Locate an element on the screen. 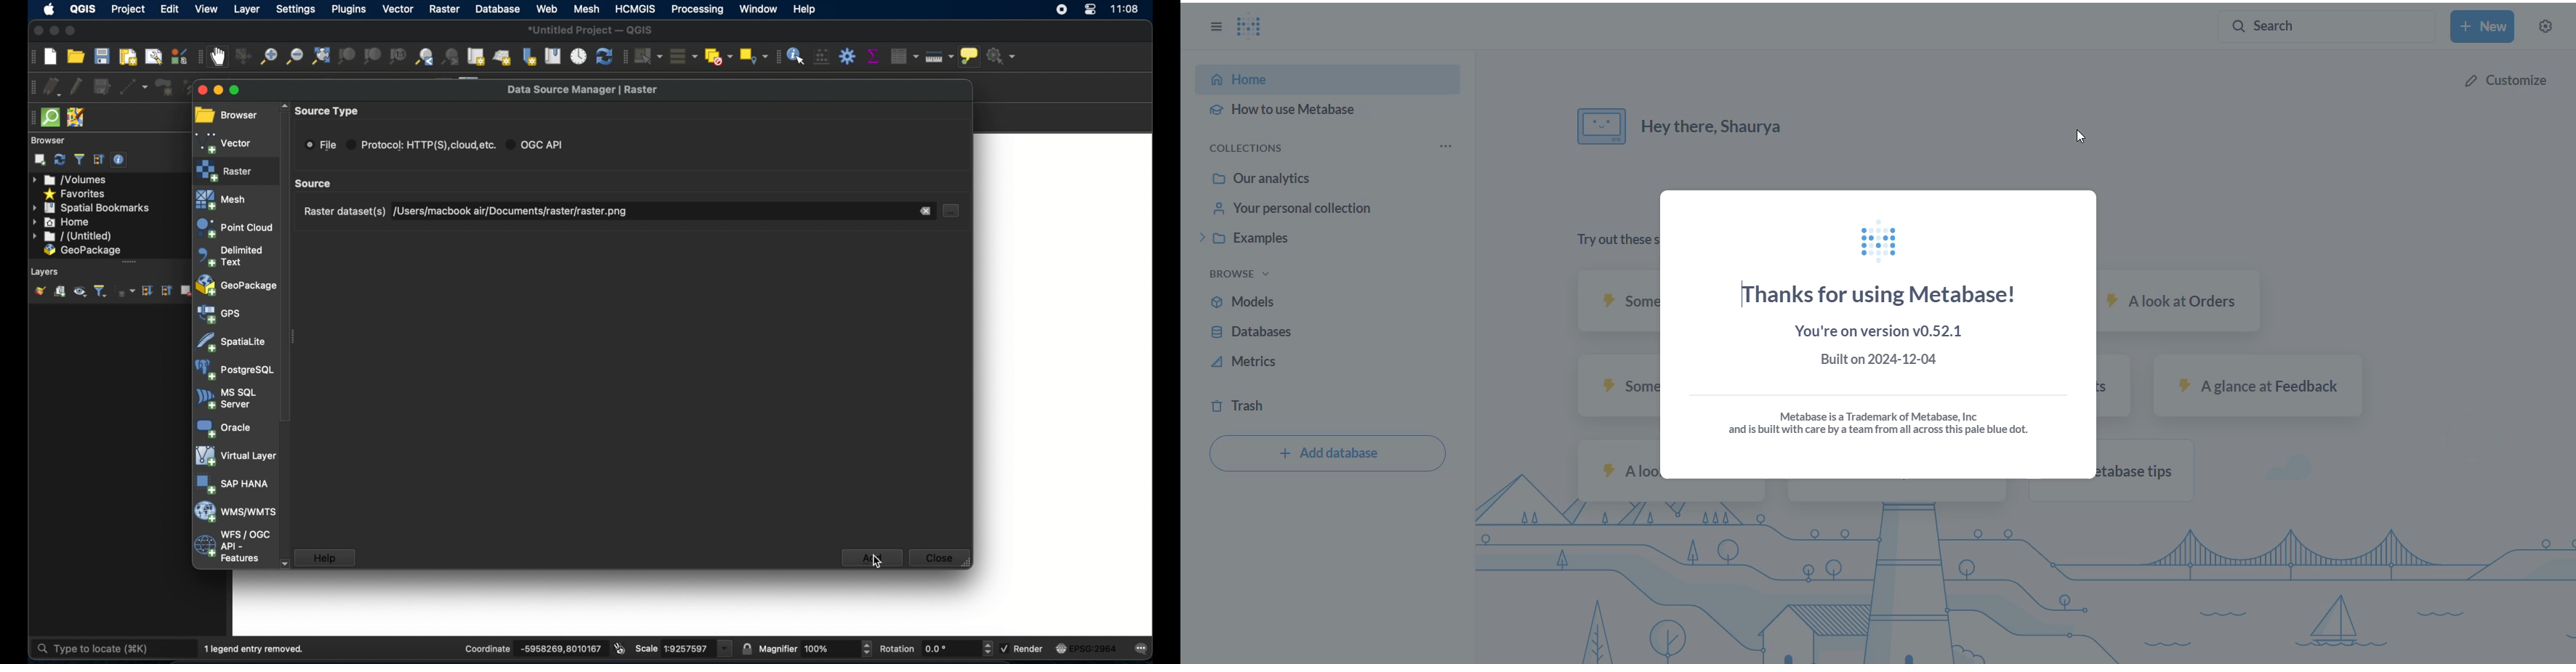  map navigation toolbar is located at coordinates (201, 57).